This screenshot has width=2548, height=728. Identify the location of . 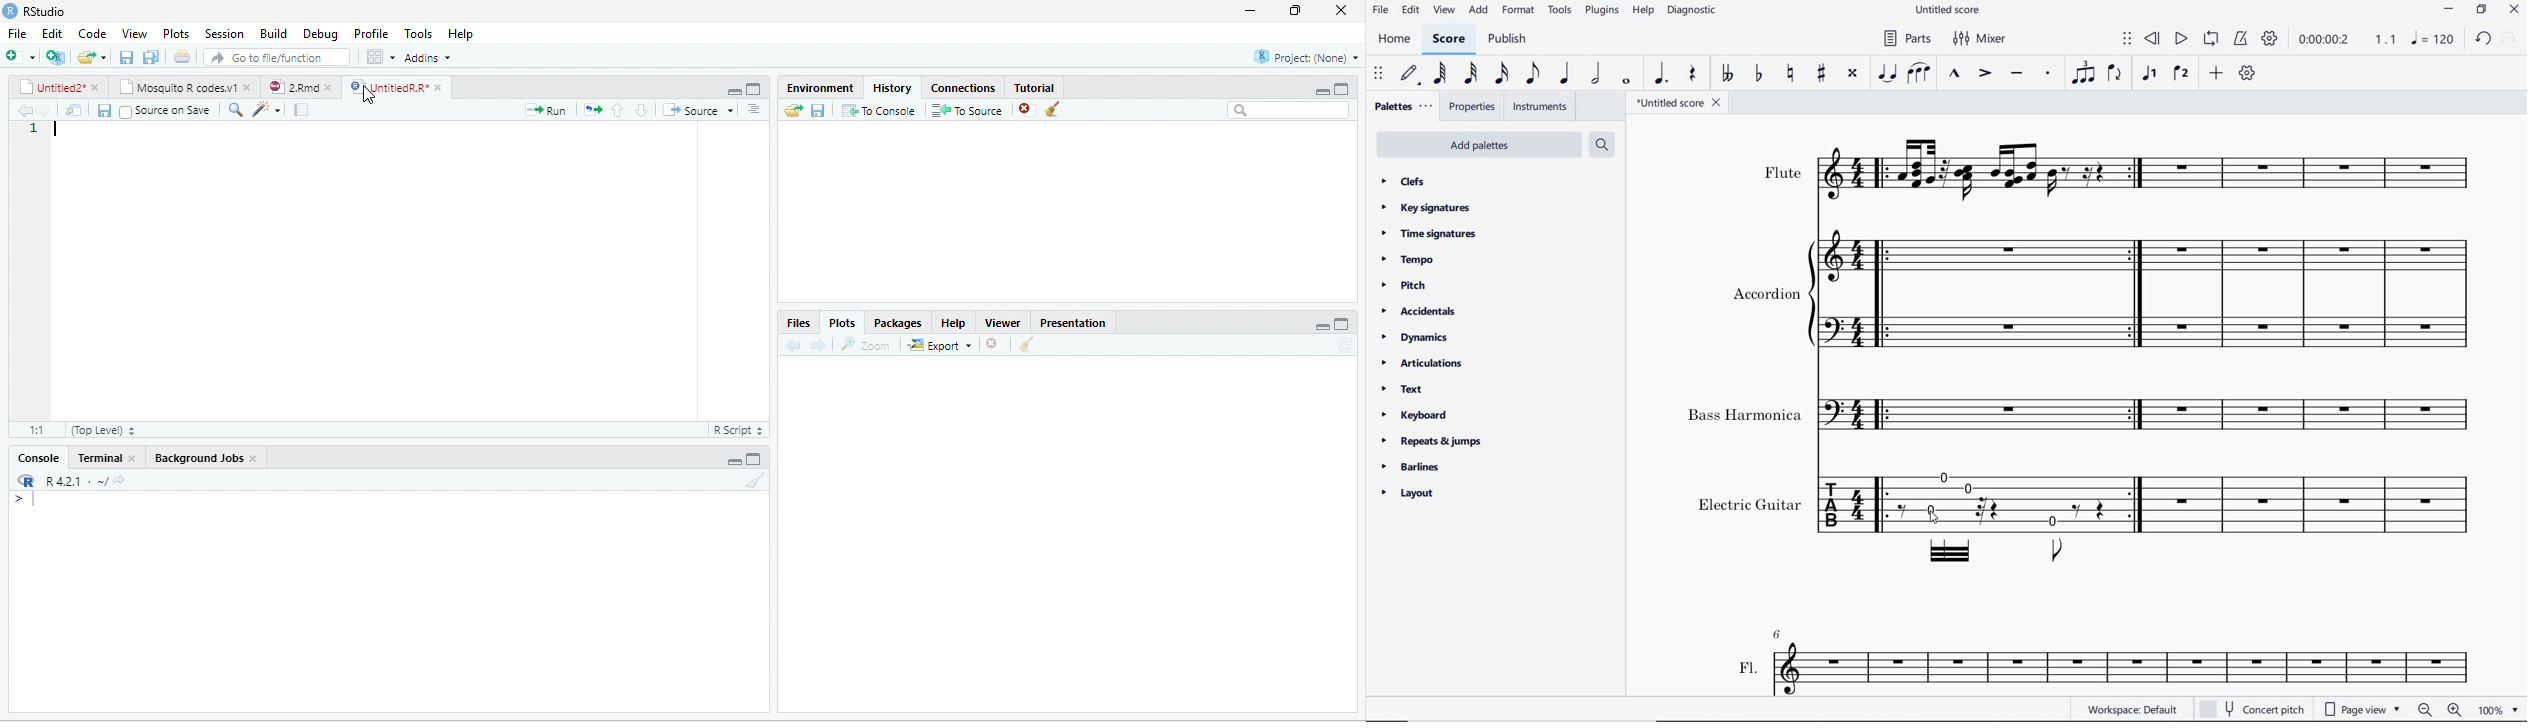
(644, 108).